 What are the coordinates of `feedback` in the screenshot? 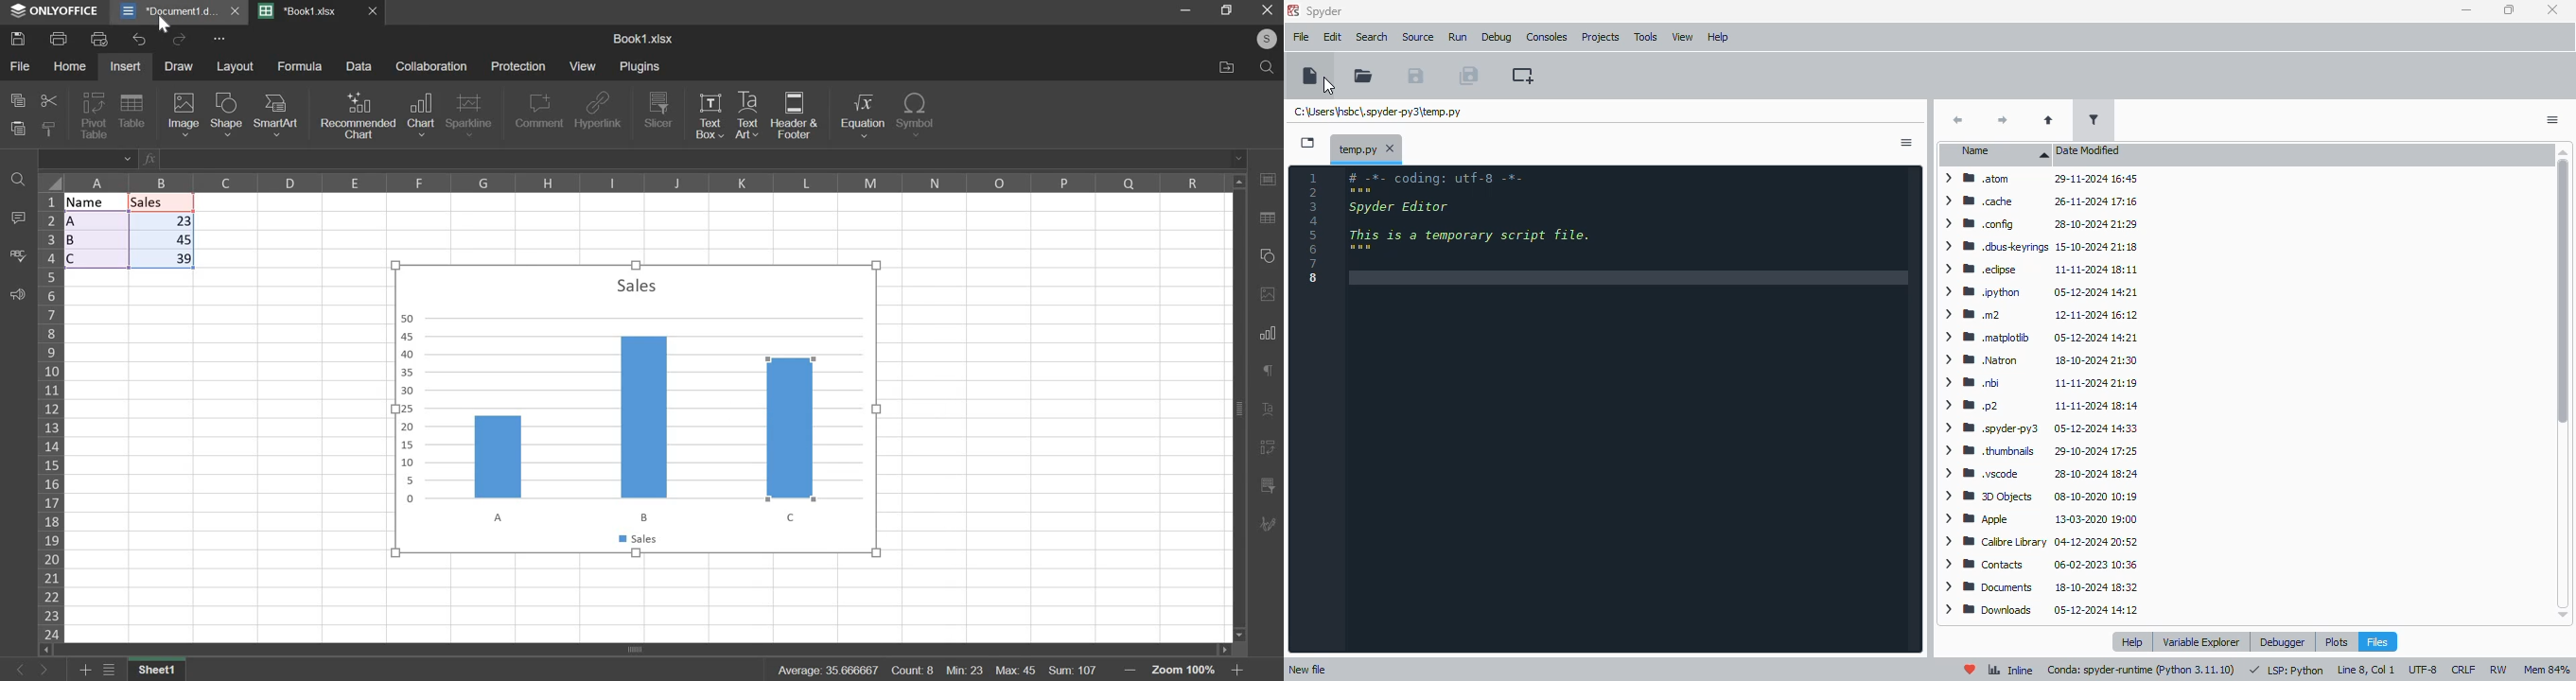 It's located at (17, 294).